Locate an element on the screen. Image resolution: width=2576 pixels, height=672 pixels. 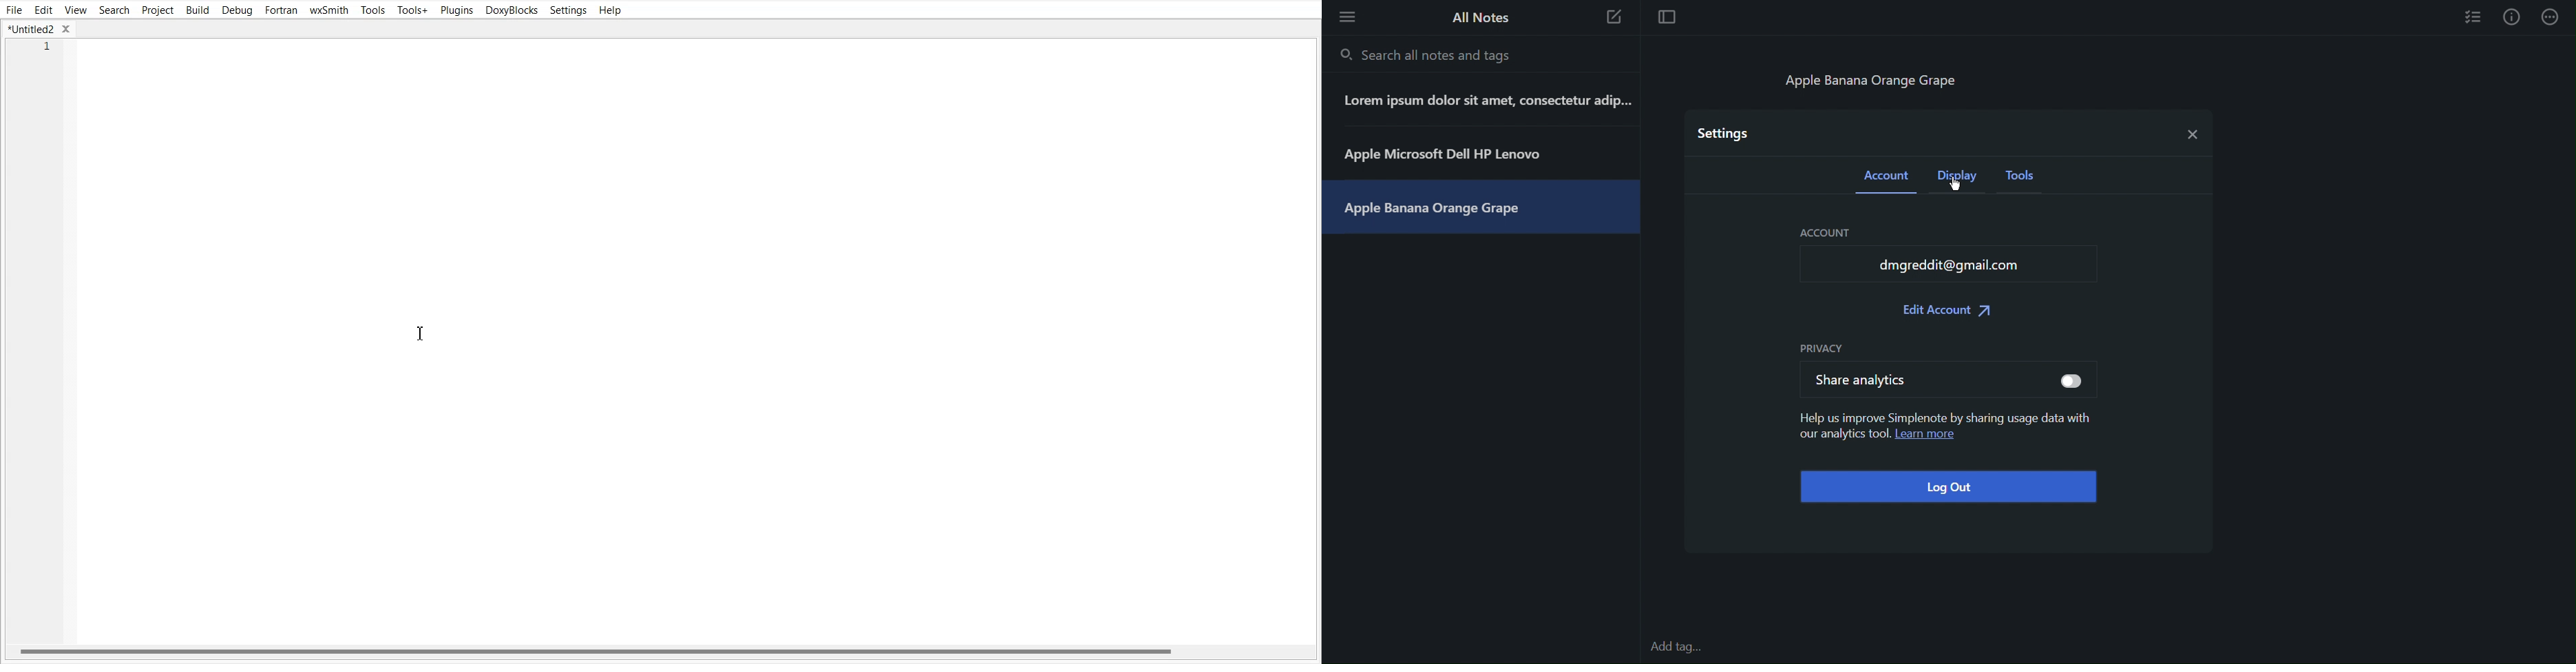
Text cursor is located at coordinates (423, 334).